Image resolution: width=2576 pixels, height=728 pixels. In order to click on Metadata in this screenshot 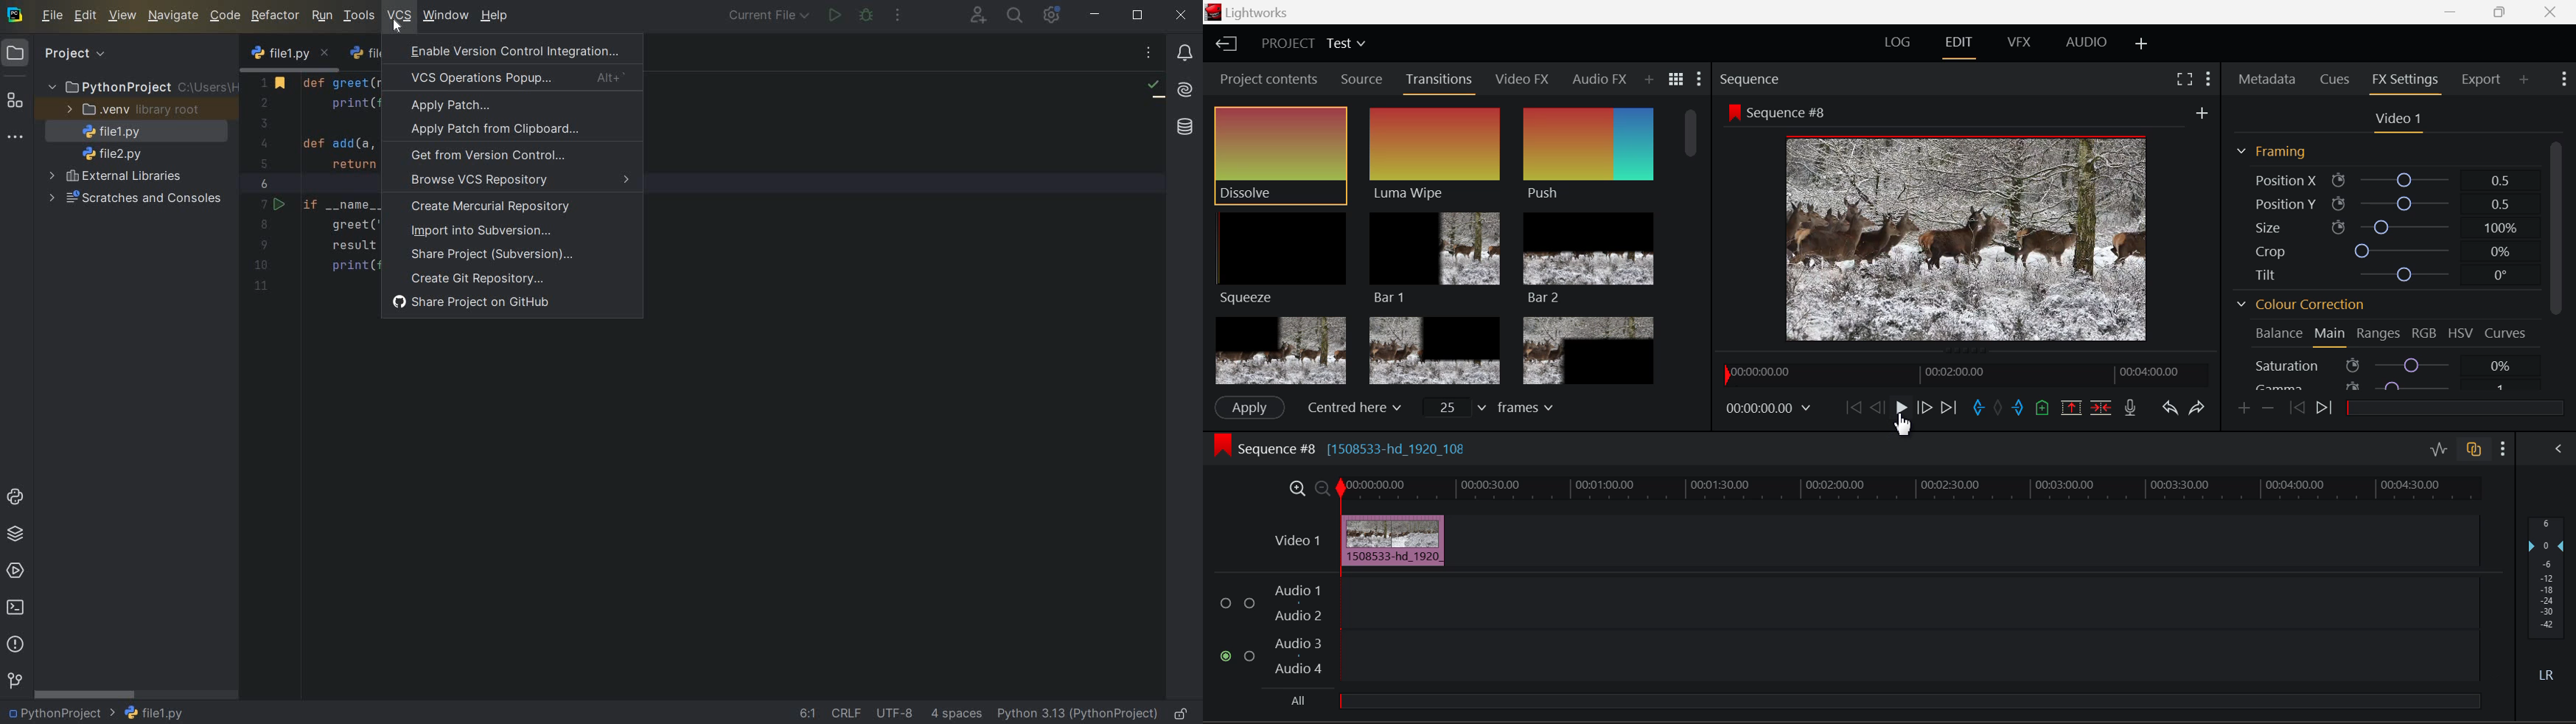, I will do `click(2267, 80)`.